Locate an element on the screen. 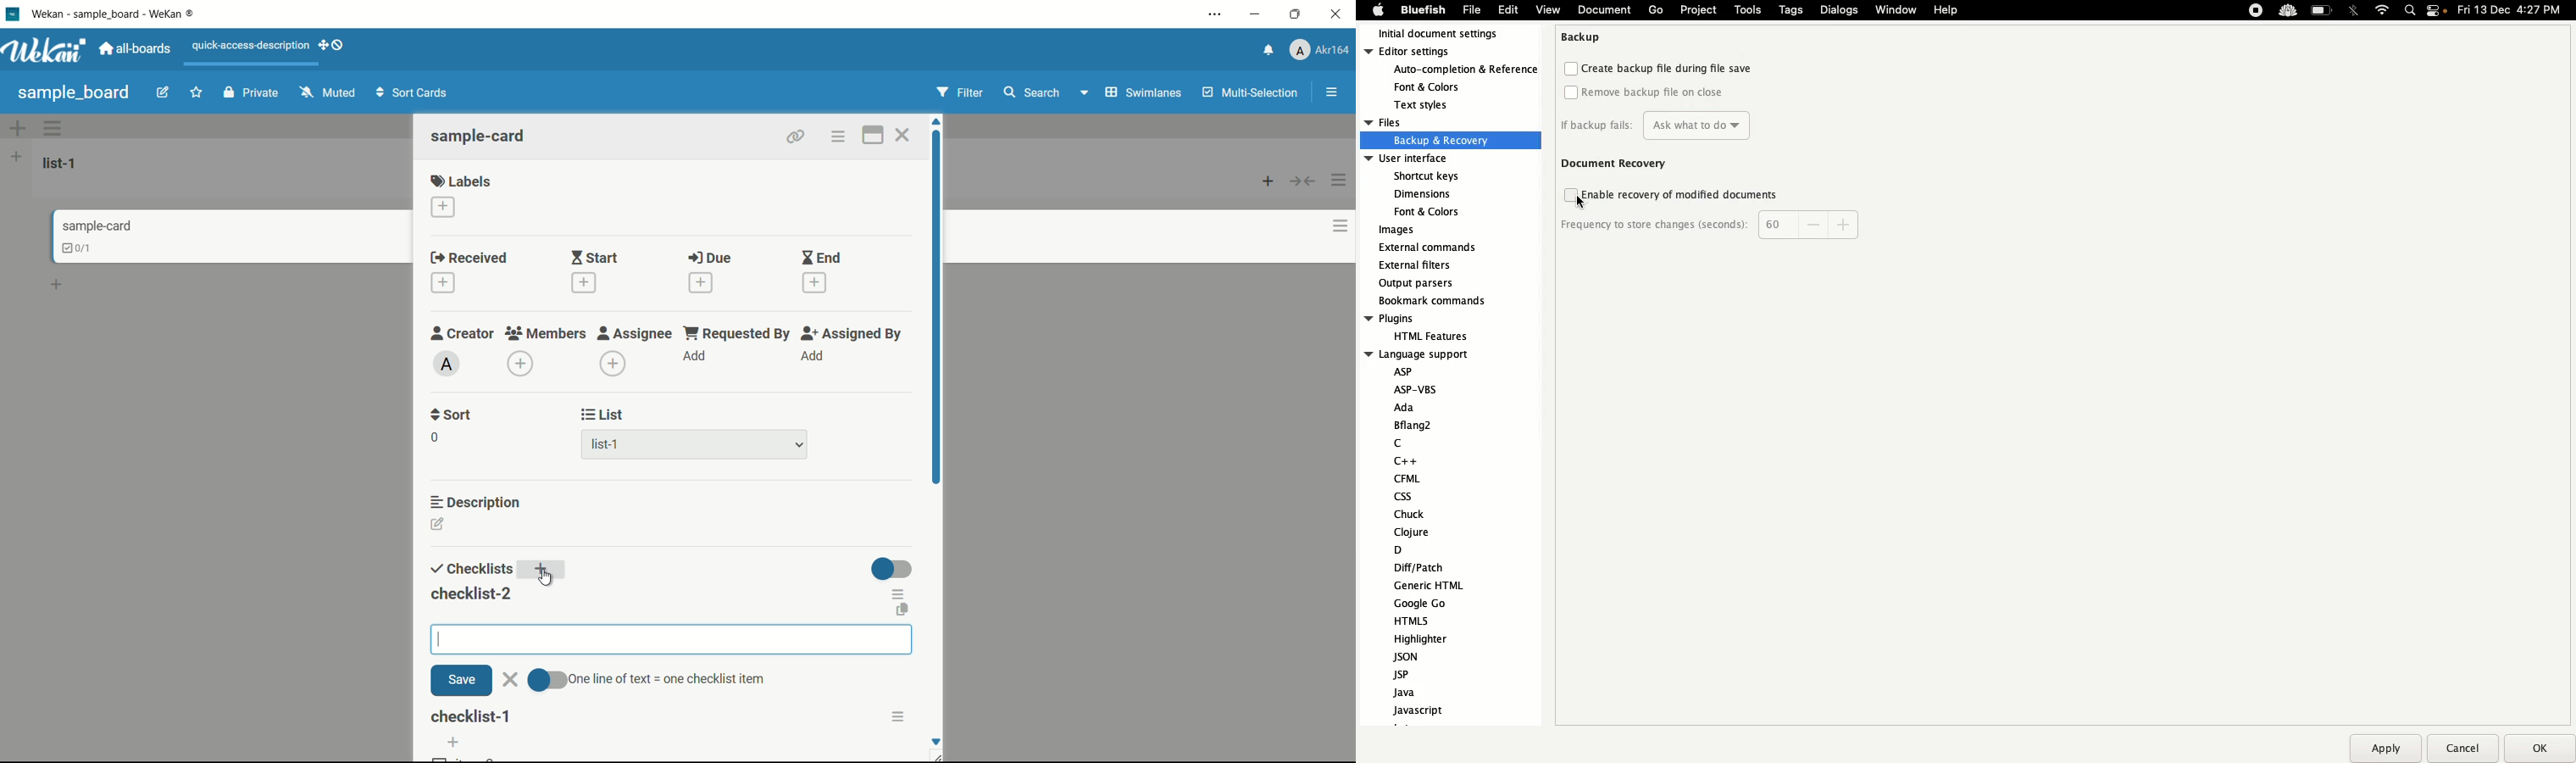  Create backup file during file save is located at coordinates (1662, 69).